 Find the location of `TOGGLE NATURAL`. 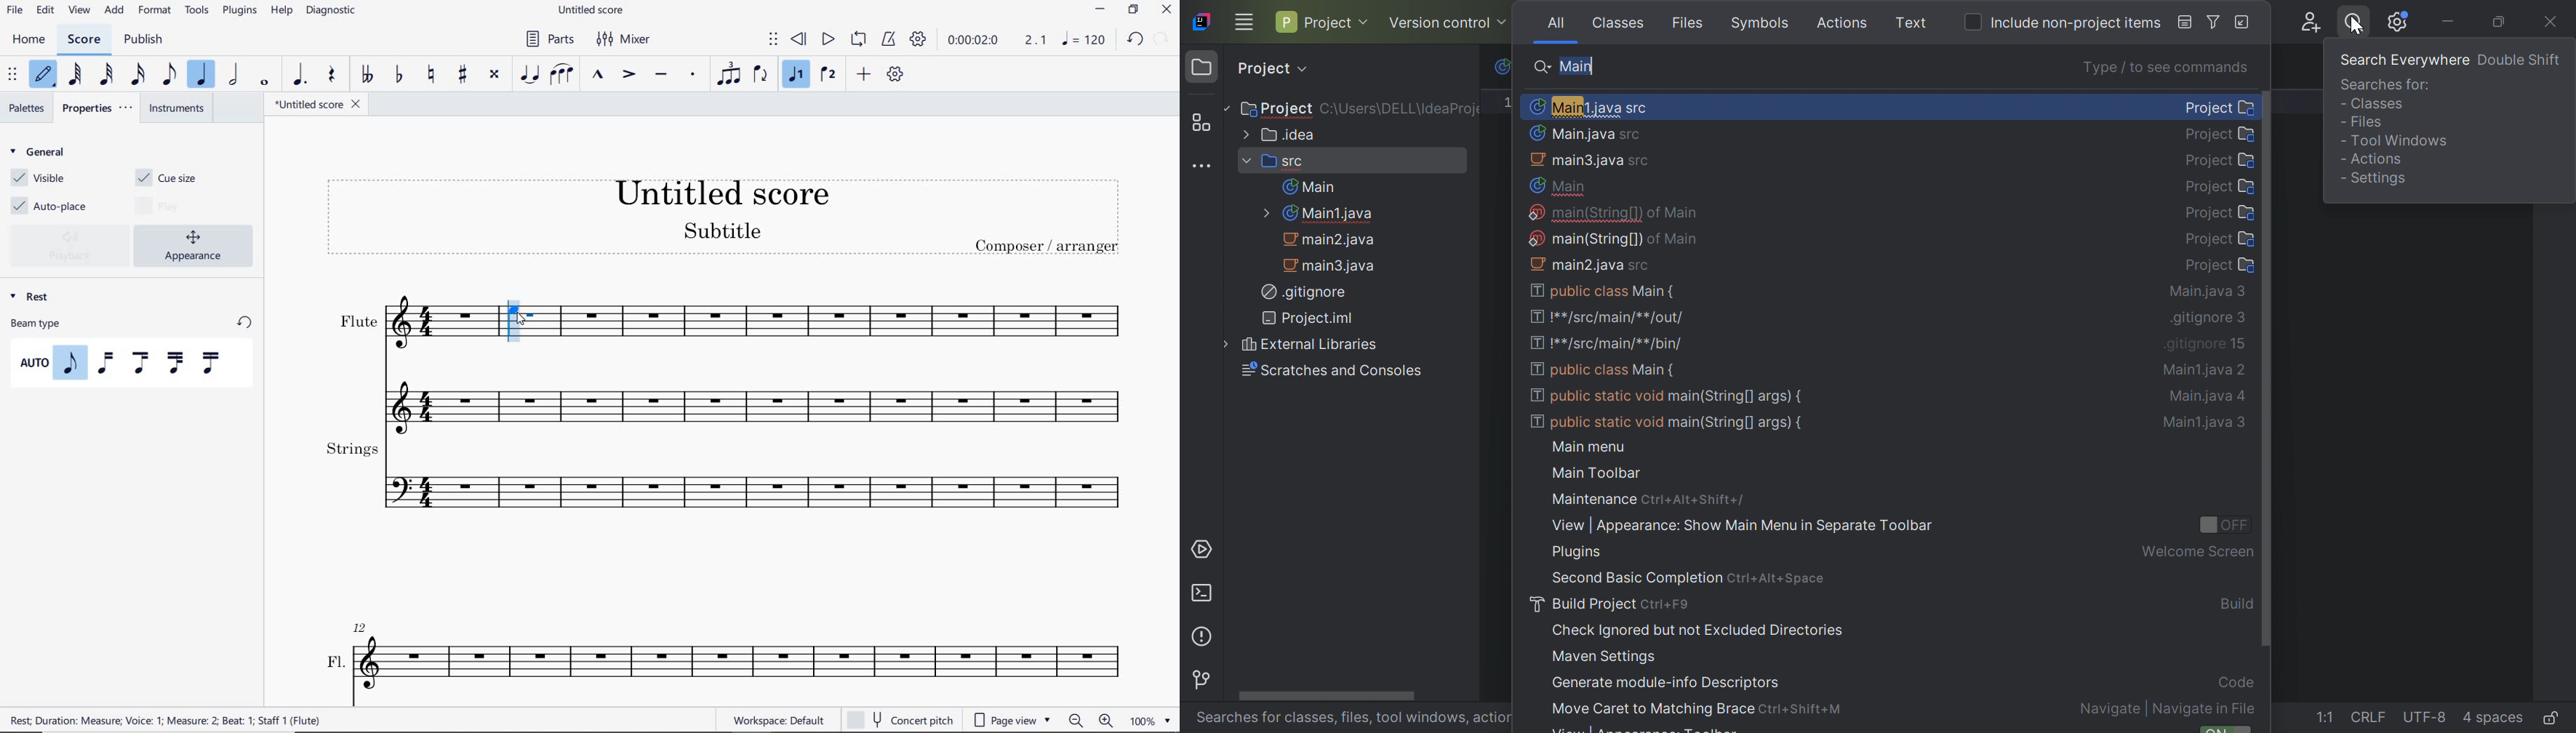

TOGGLE NATURAL is located at coordinates (433, 74).